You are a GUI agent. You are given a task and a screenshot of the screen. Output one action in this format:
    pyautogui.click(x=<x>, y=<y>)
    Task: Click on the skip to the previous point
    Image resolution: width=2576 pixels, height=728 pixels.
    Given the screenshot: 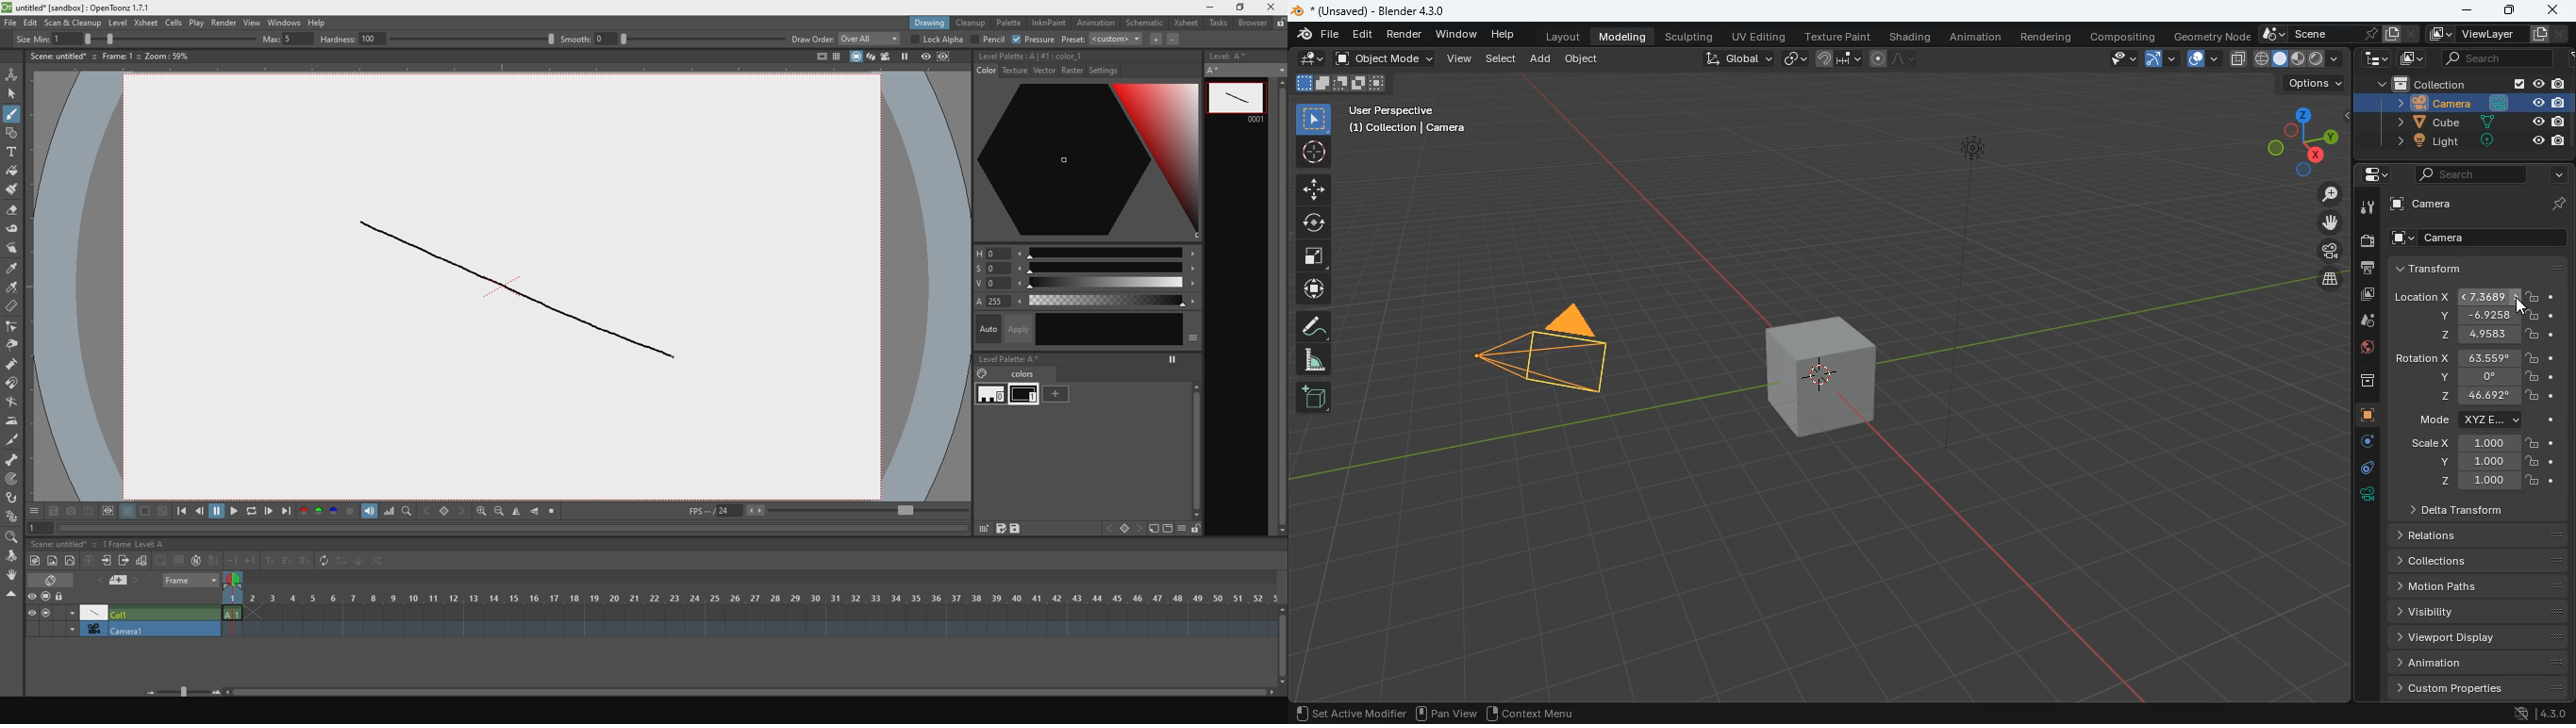 What is the action you would take?
    pyautogui.click(x=180, y=512)
    